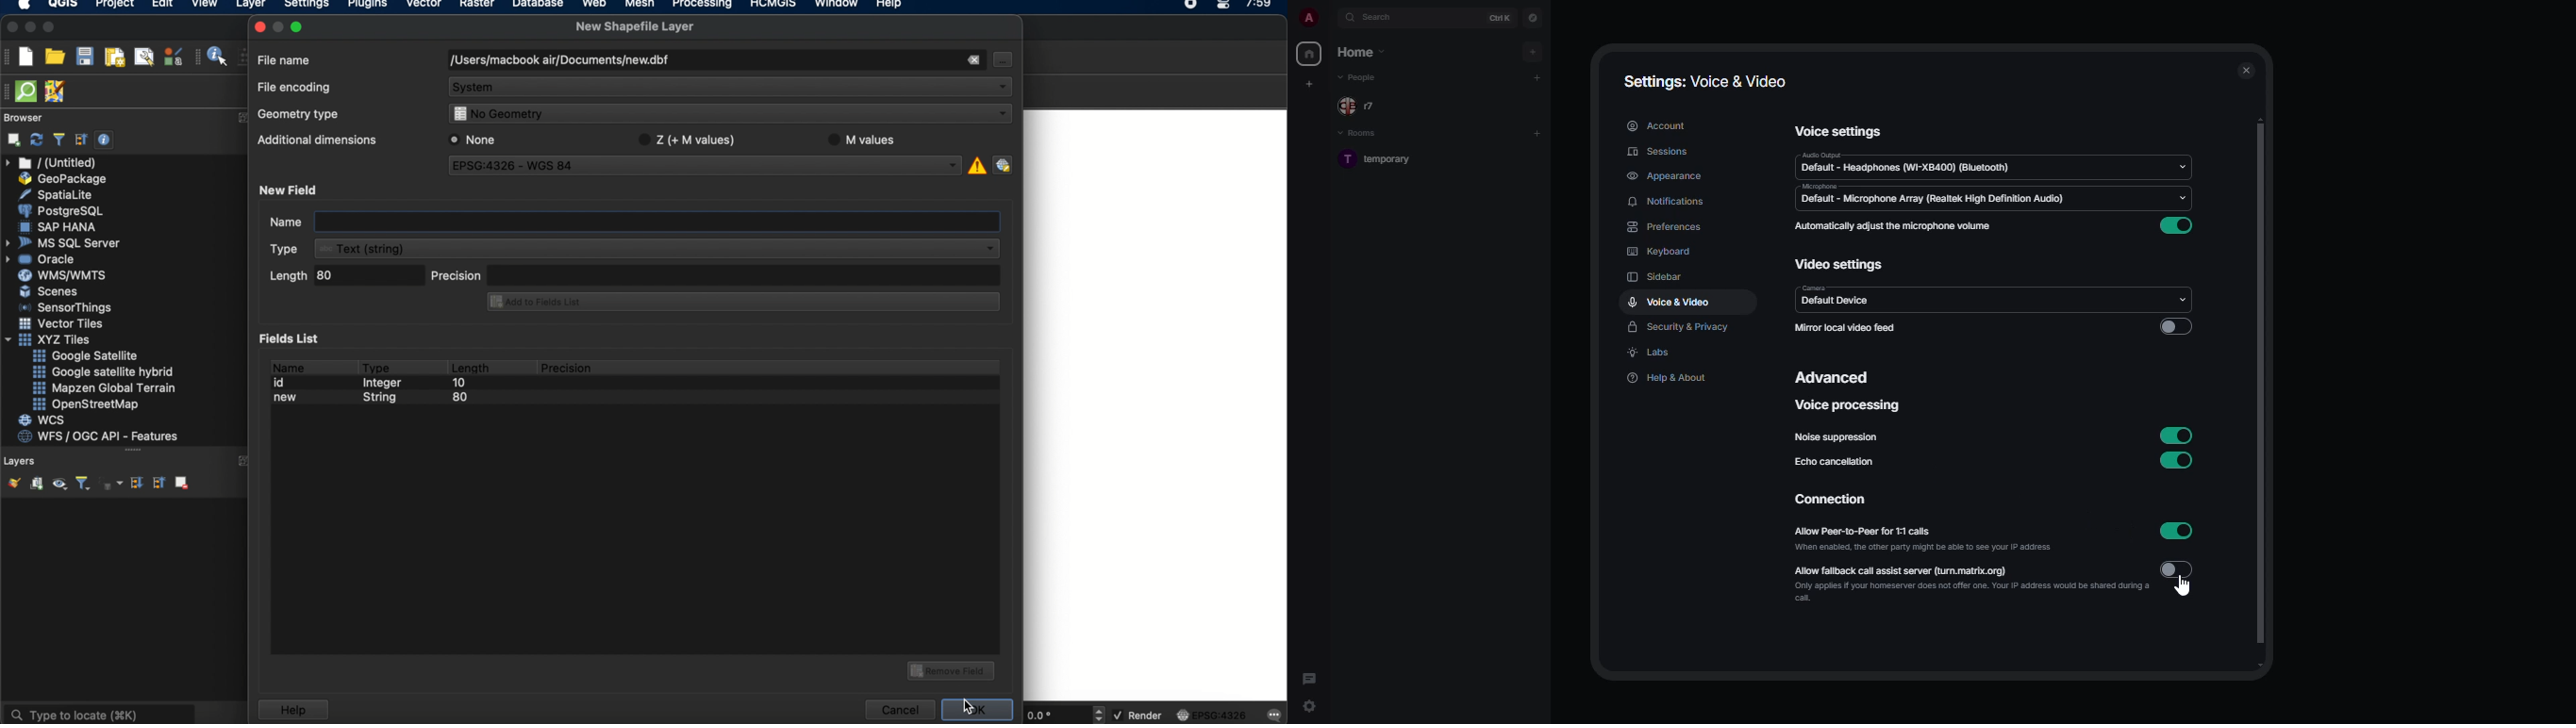 The height and width of the screenshot is (728, 2576). I want to click on web, so click(595, 5).